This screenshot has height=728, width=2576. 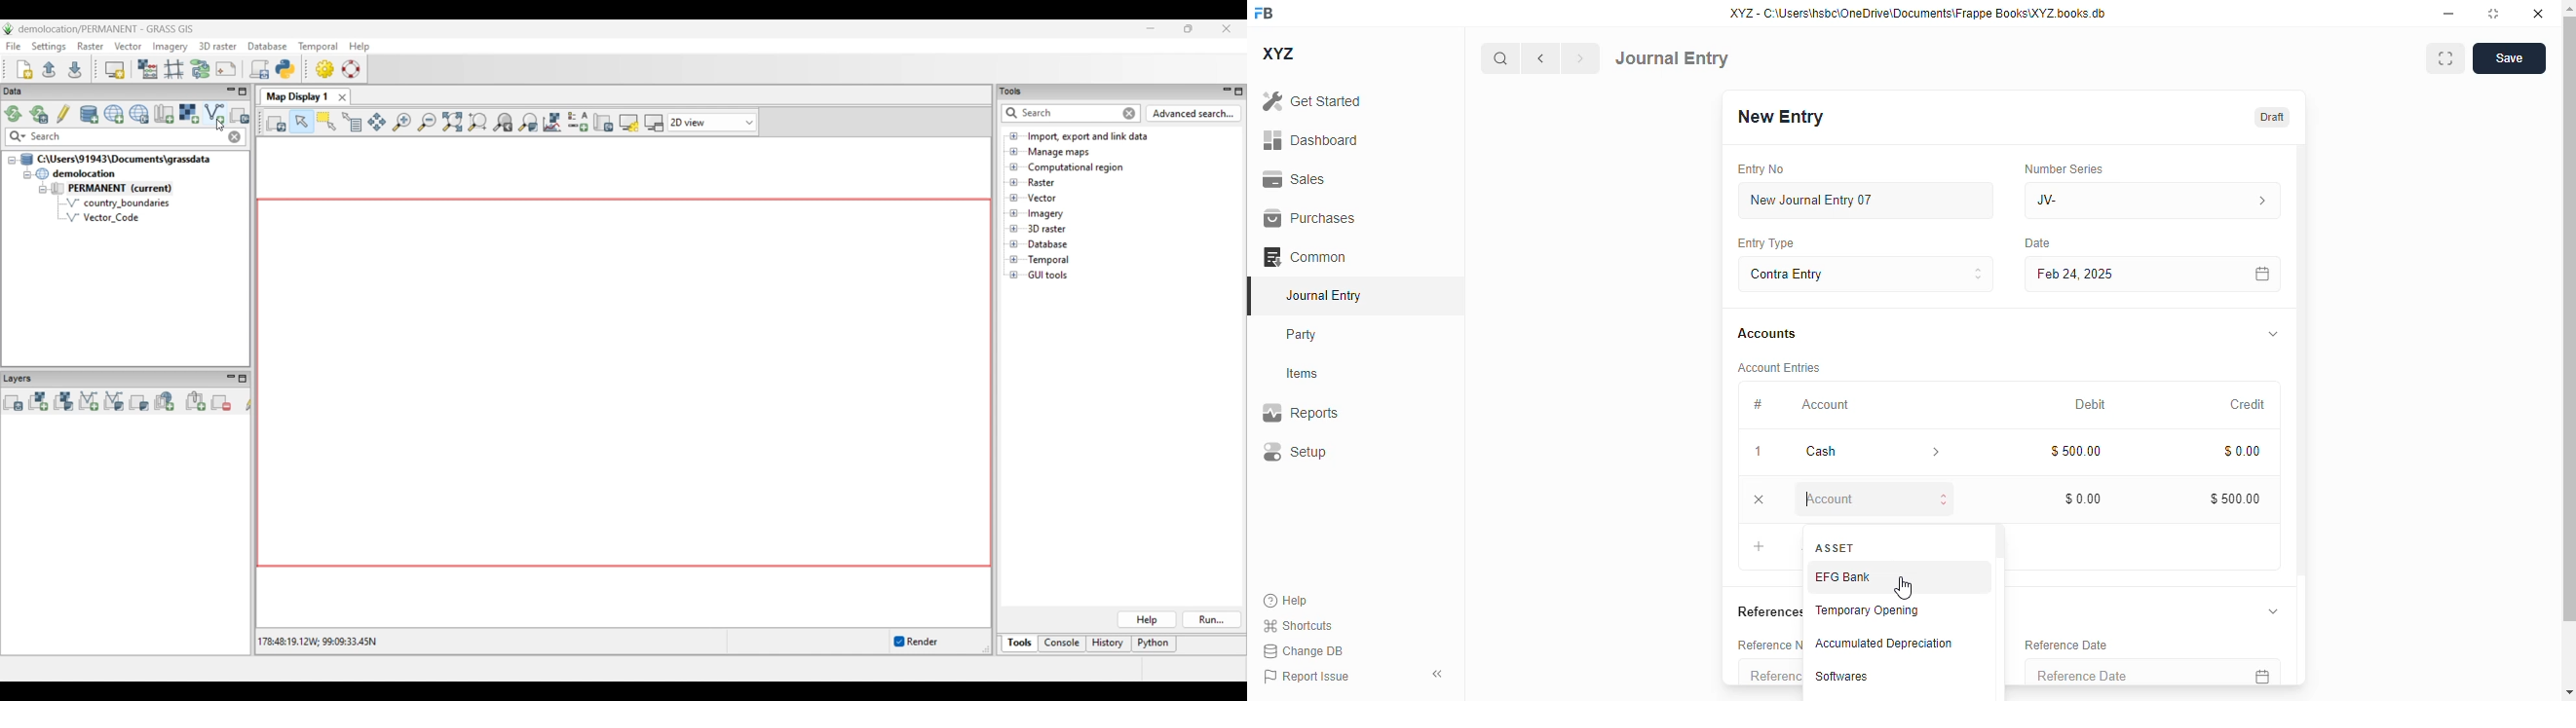 I want to click on $500.00 , so click(x=2078, y=452).